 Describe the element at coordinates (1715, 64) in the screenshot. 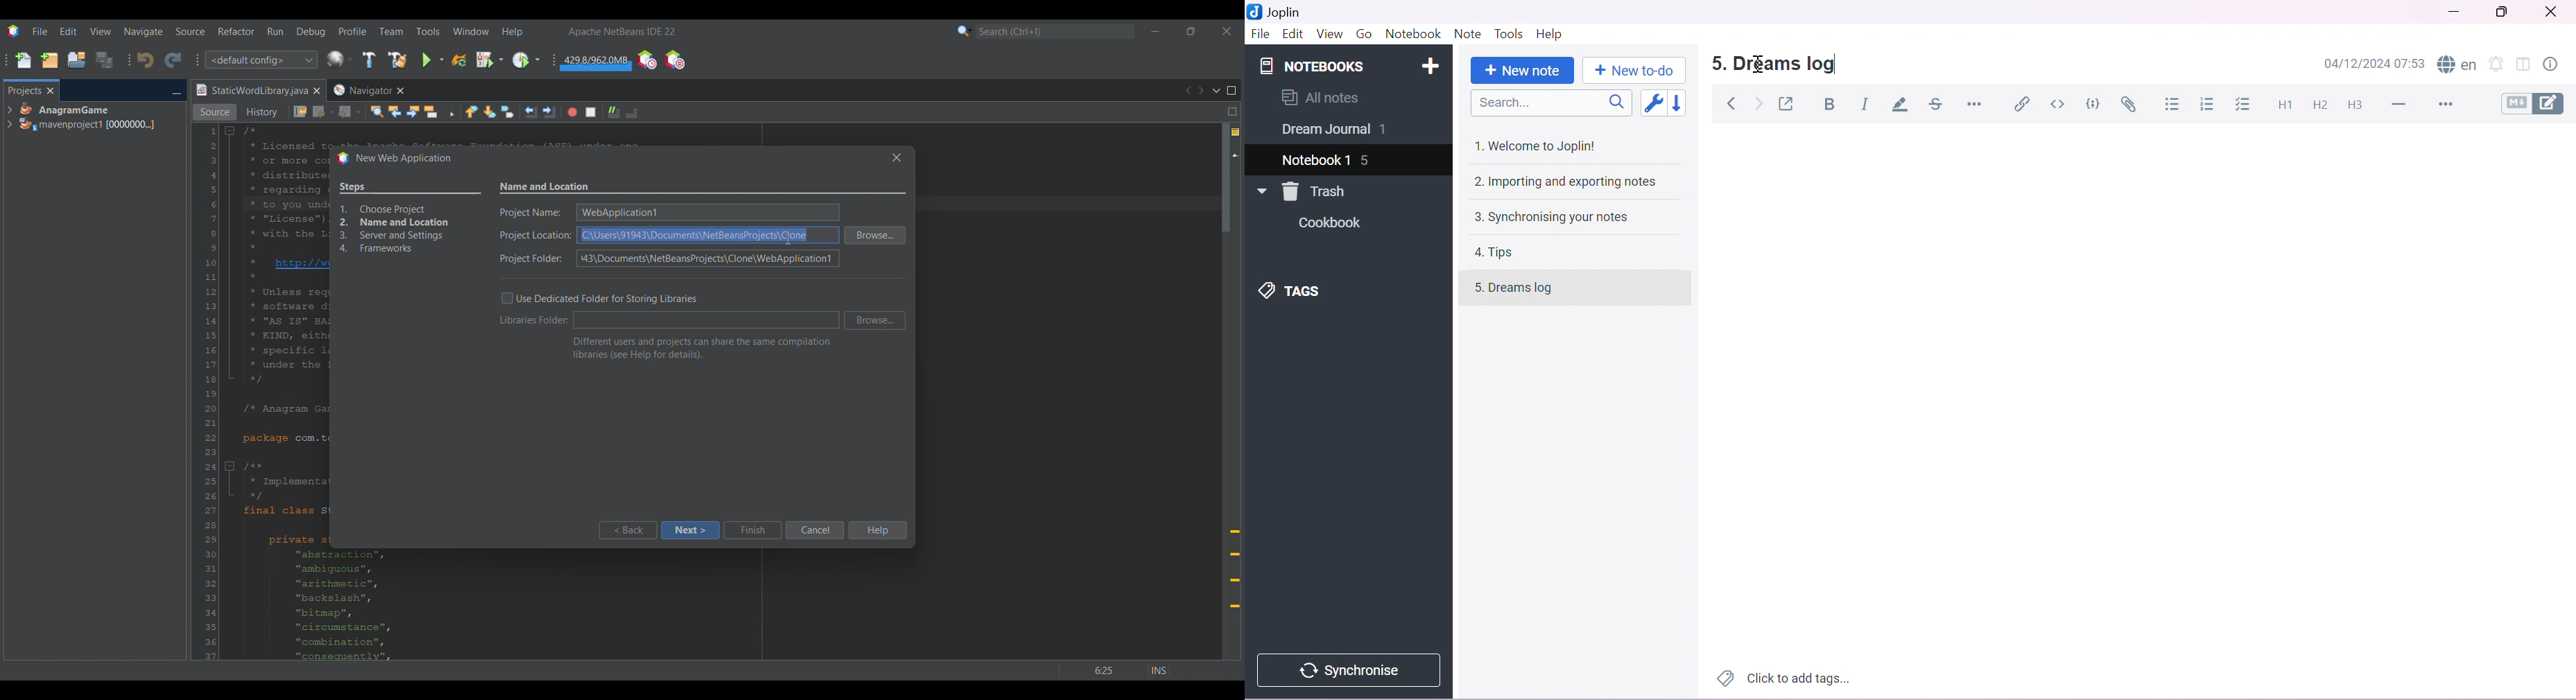

I see `5.` at that location.